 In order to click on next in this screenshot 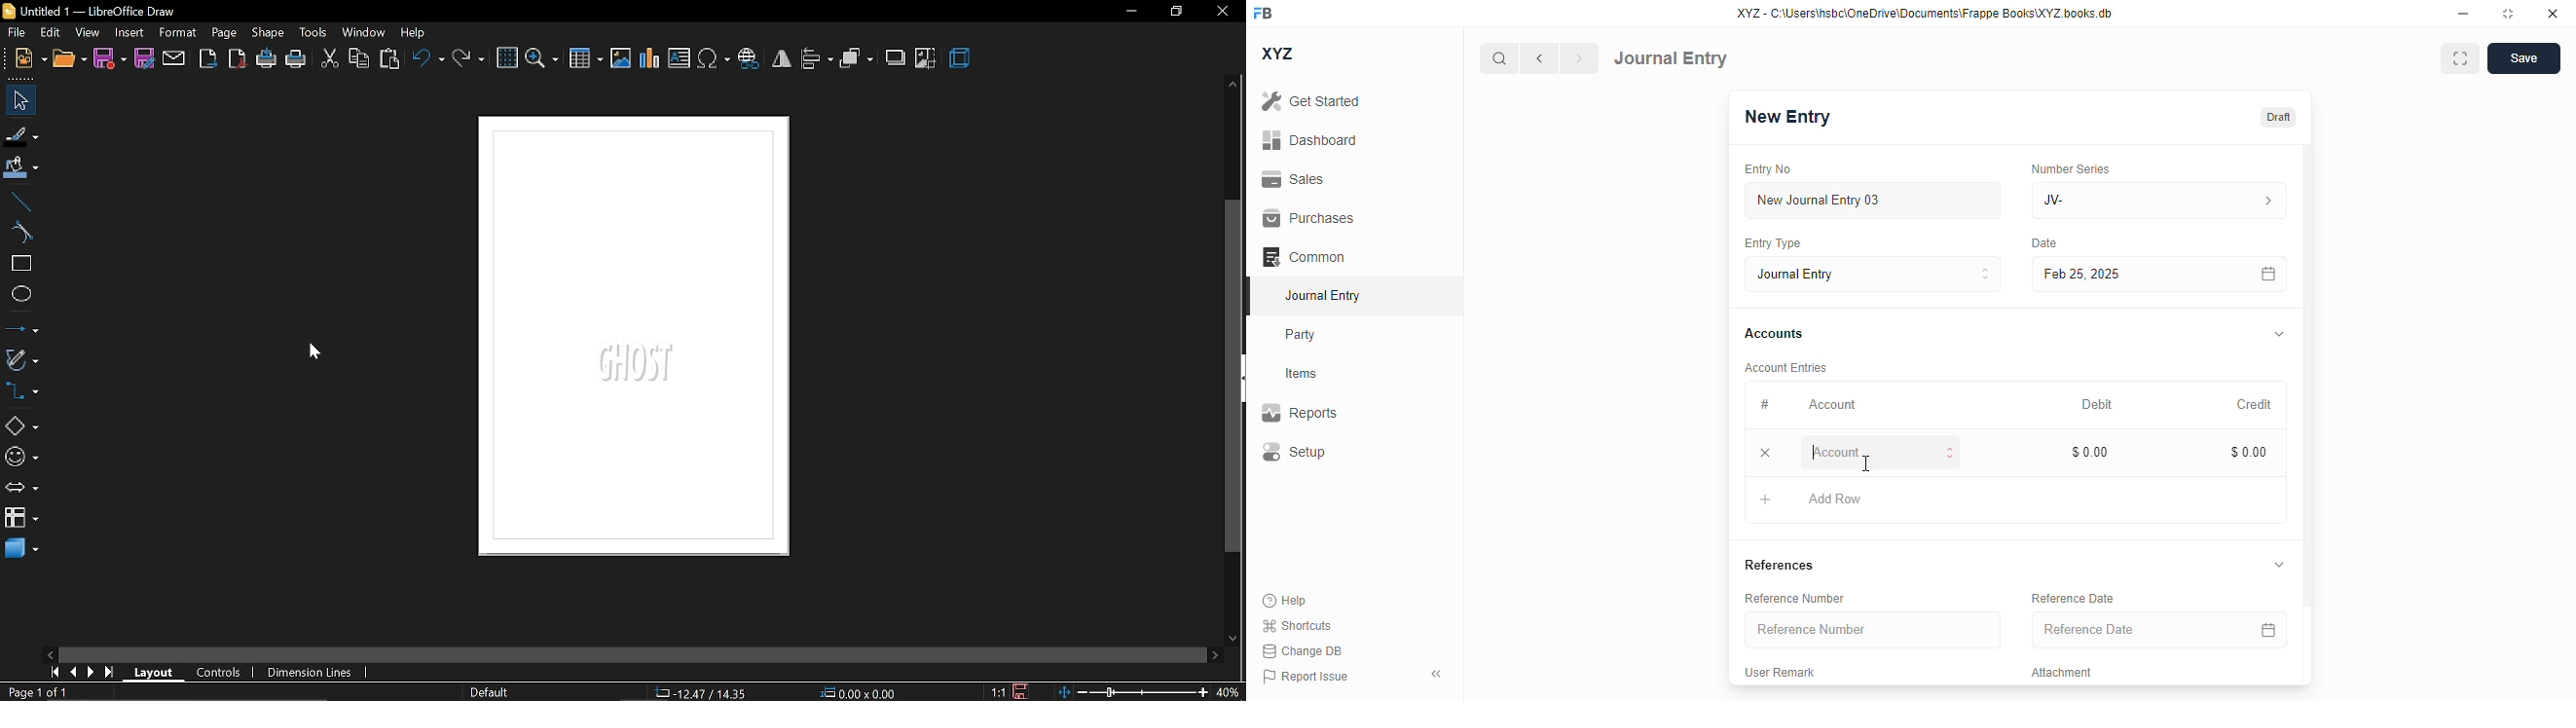, I will do `click(1580, 58)`.